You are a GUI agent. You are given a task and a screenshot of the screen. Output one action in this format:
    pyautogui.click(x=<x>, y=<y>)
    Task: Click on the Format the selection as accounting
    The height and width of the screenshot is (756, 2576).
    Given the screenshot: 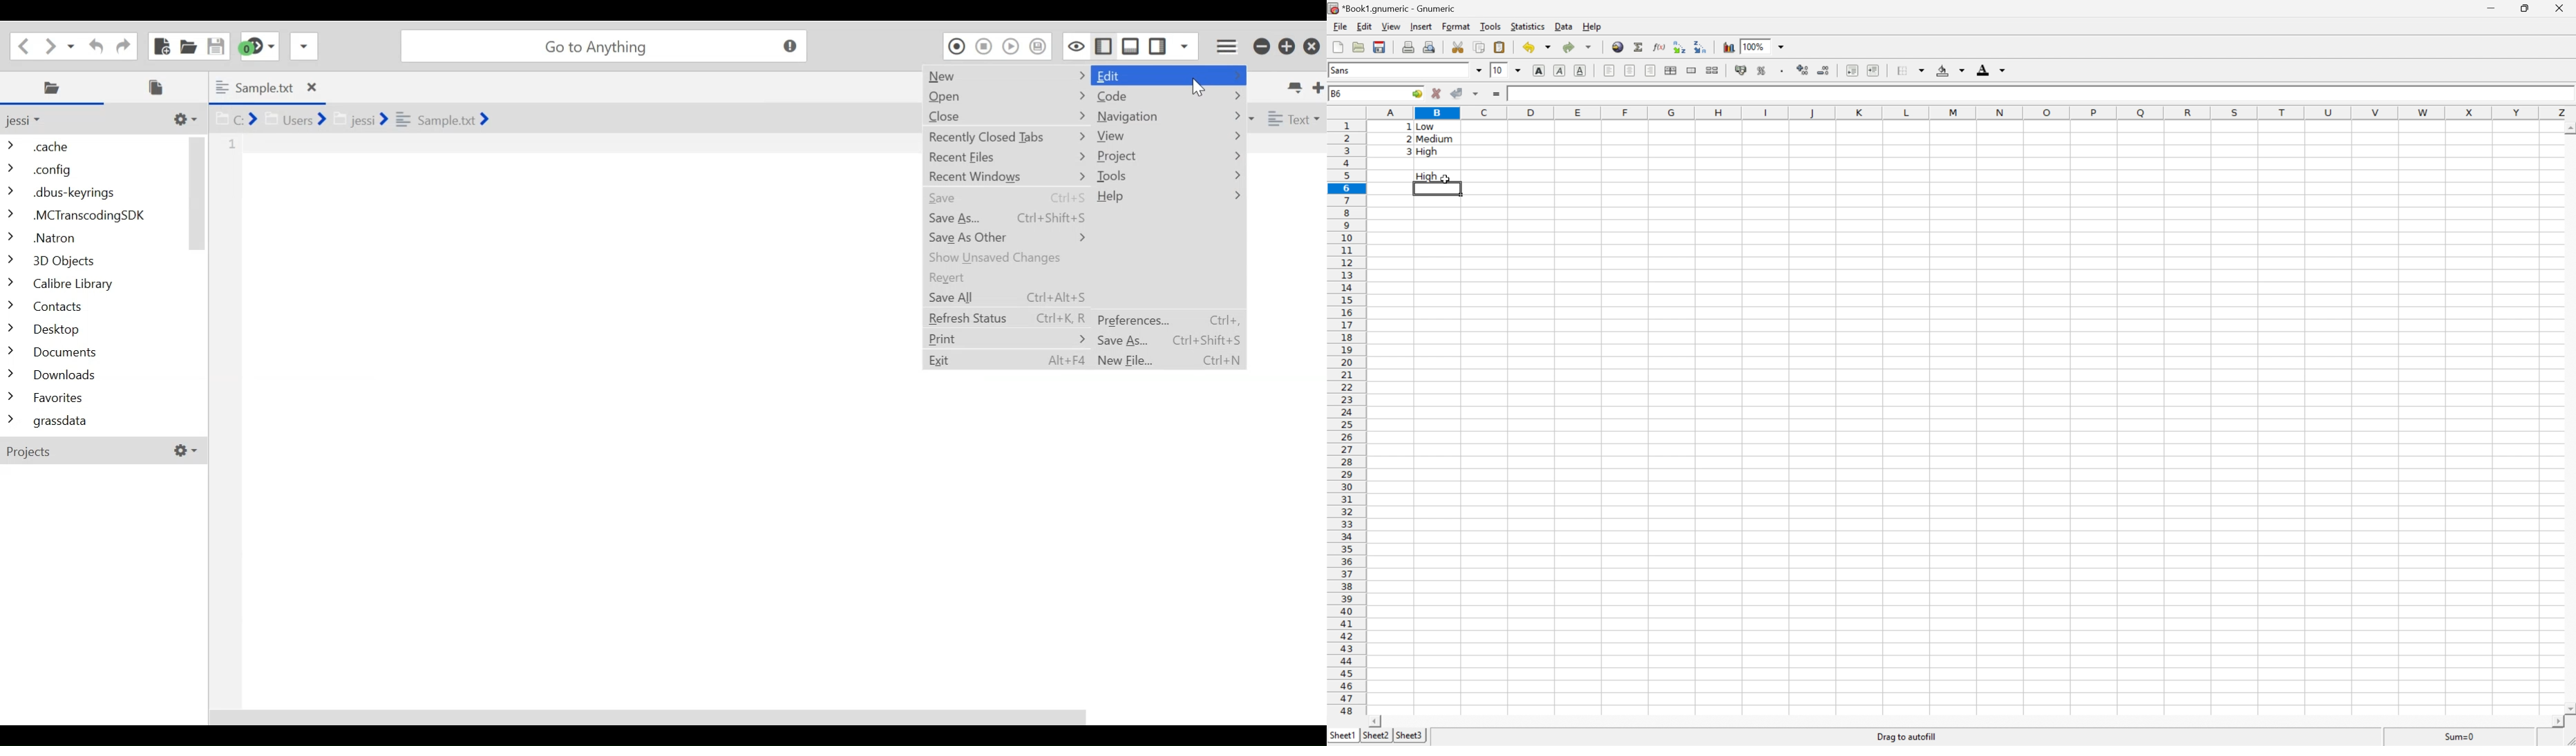 What is the action you would take?
    pyautogui.click(x=1740, y=70)
    